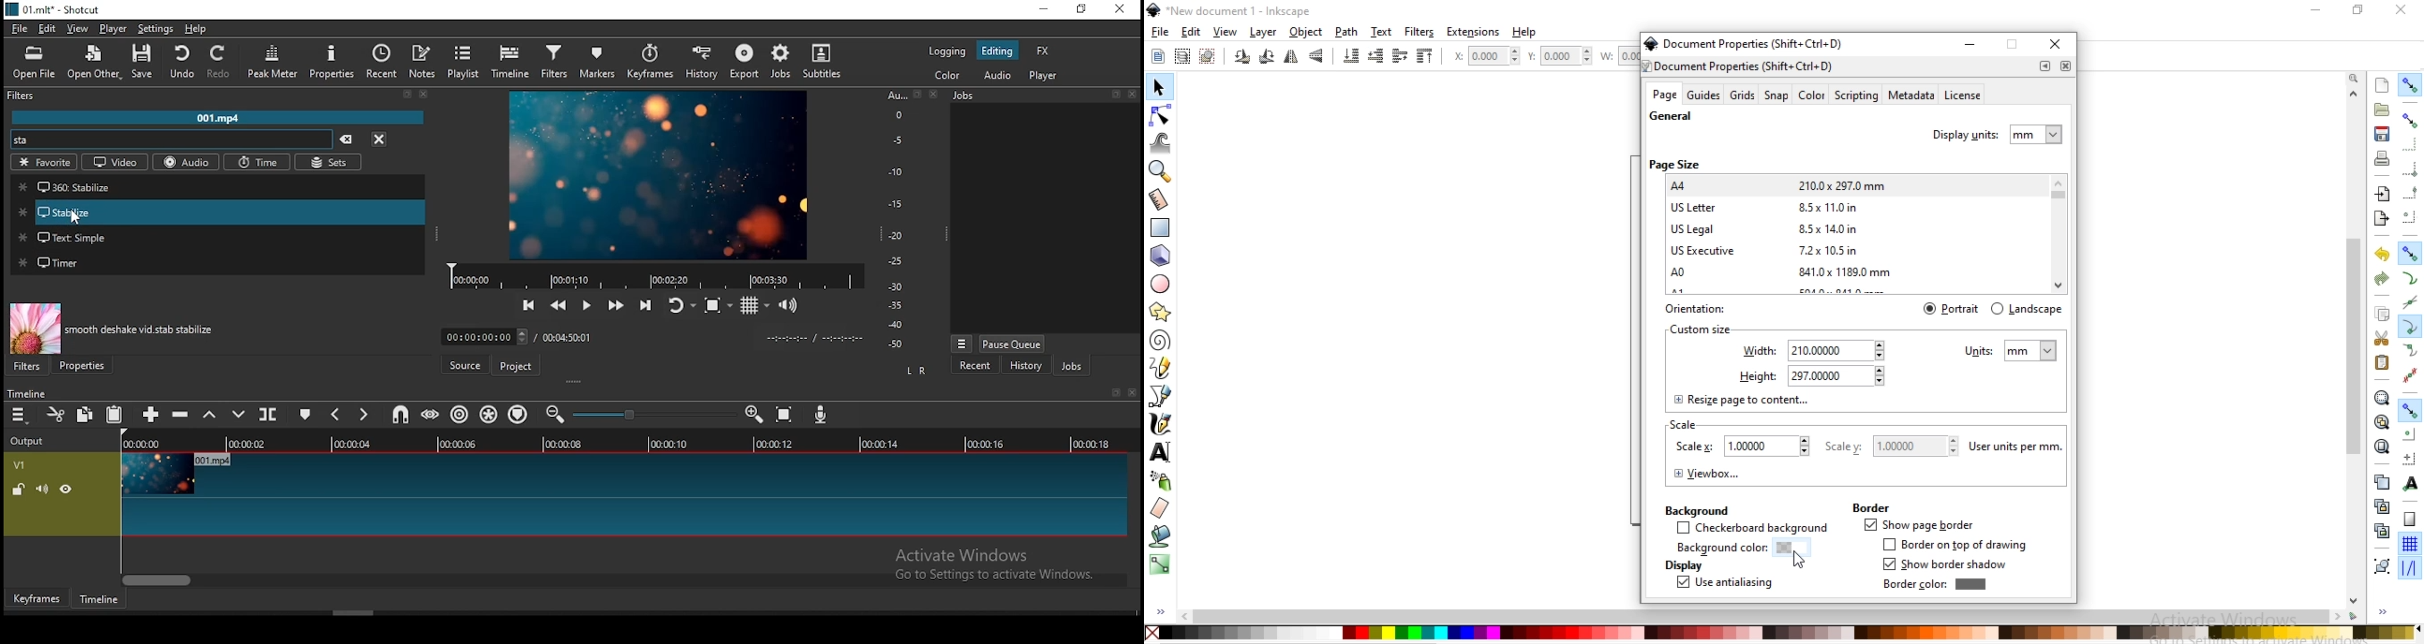  What do you see at coordinates (743, 62) in the screenshot?
I see `export` at bounding box center [743, 62].